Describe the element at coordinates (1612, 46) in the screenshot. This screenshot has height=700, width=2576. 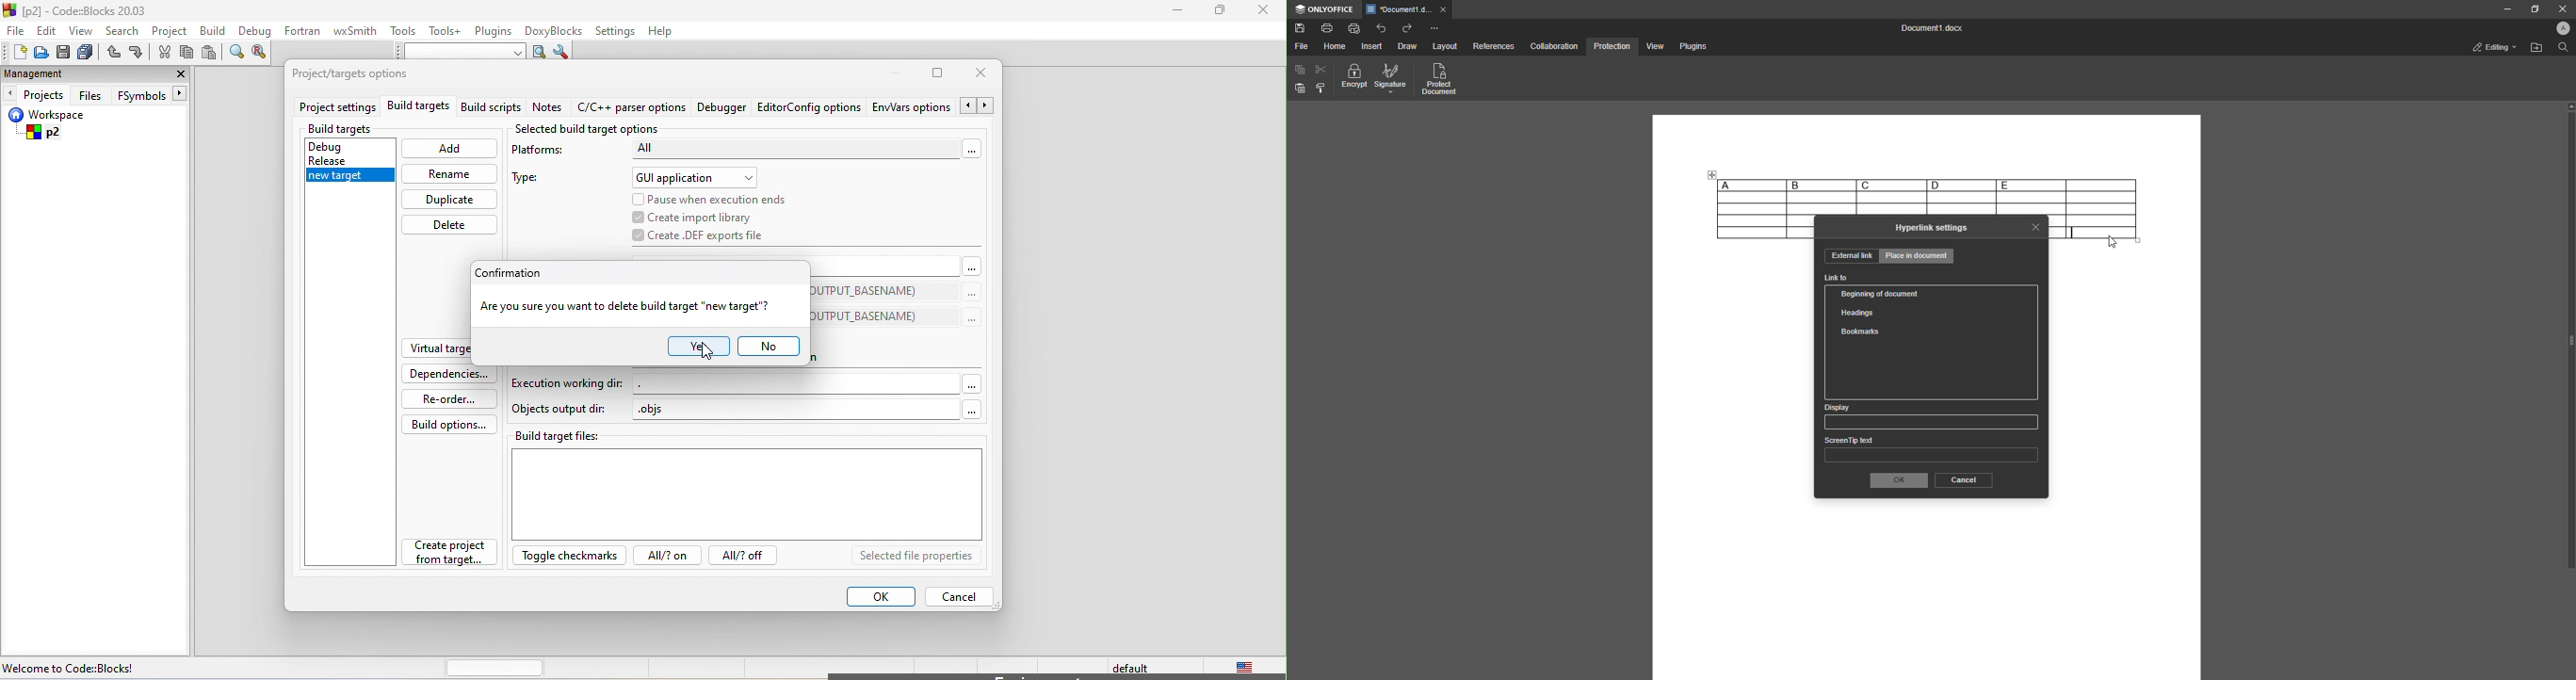
I see `Protection` at that location.